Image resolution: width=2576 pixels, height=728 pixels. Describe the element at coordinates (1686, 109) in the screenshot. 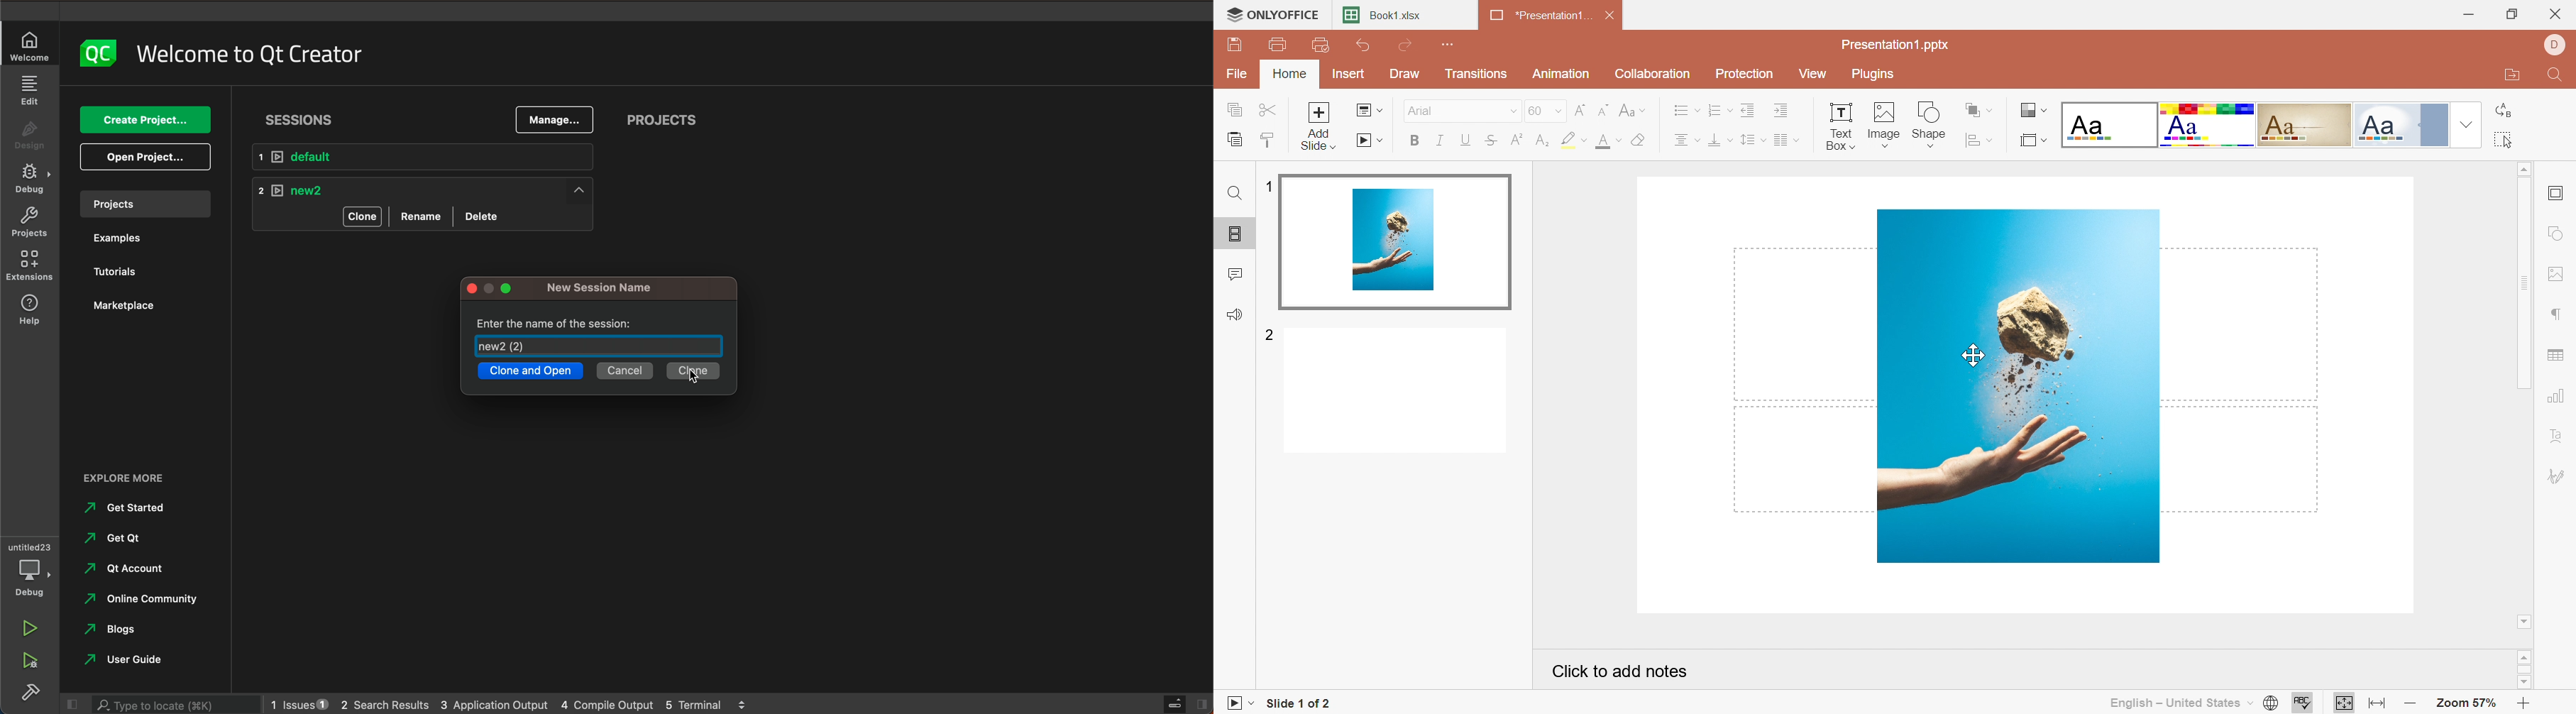

I see `Bullets` at that location.